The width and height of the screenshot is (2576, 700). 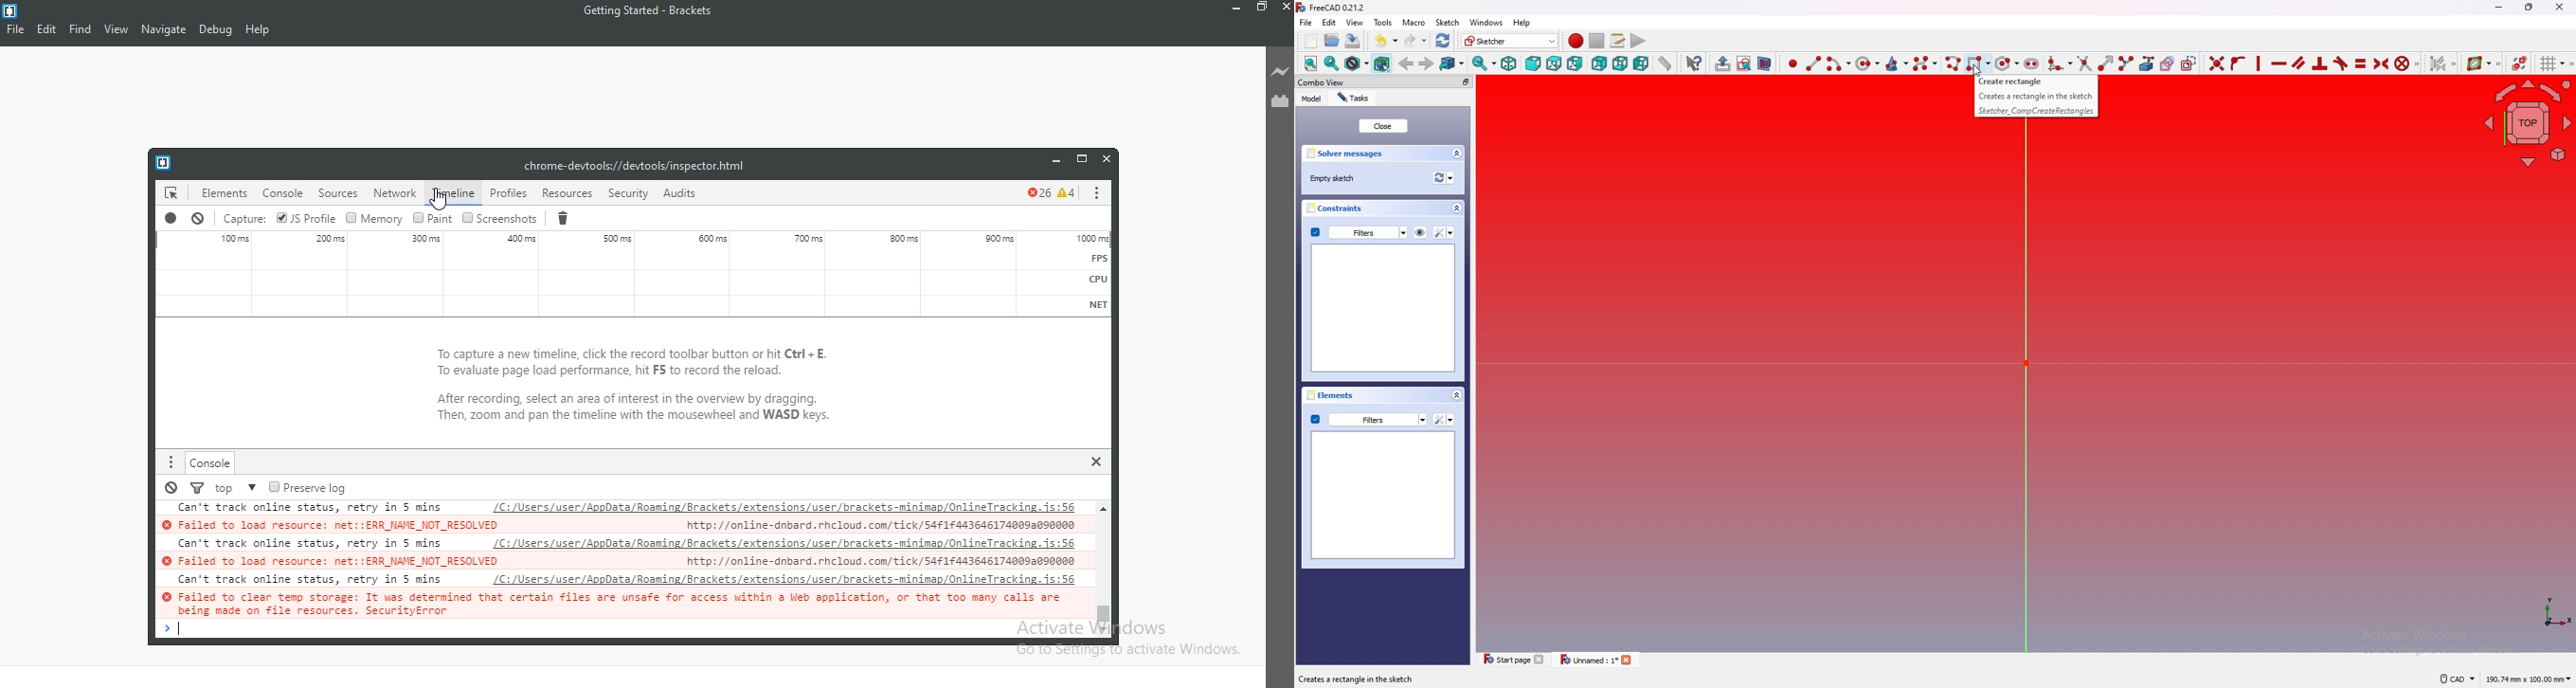 I want to click on security, so click(x=628, y=192).